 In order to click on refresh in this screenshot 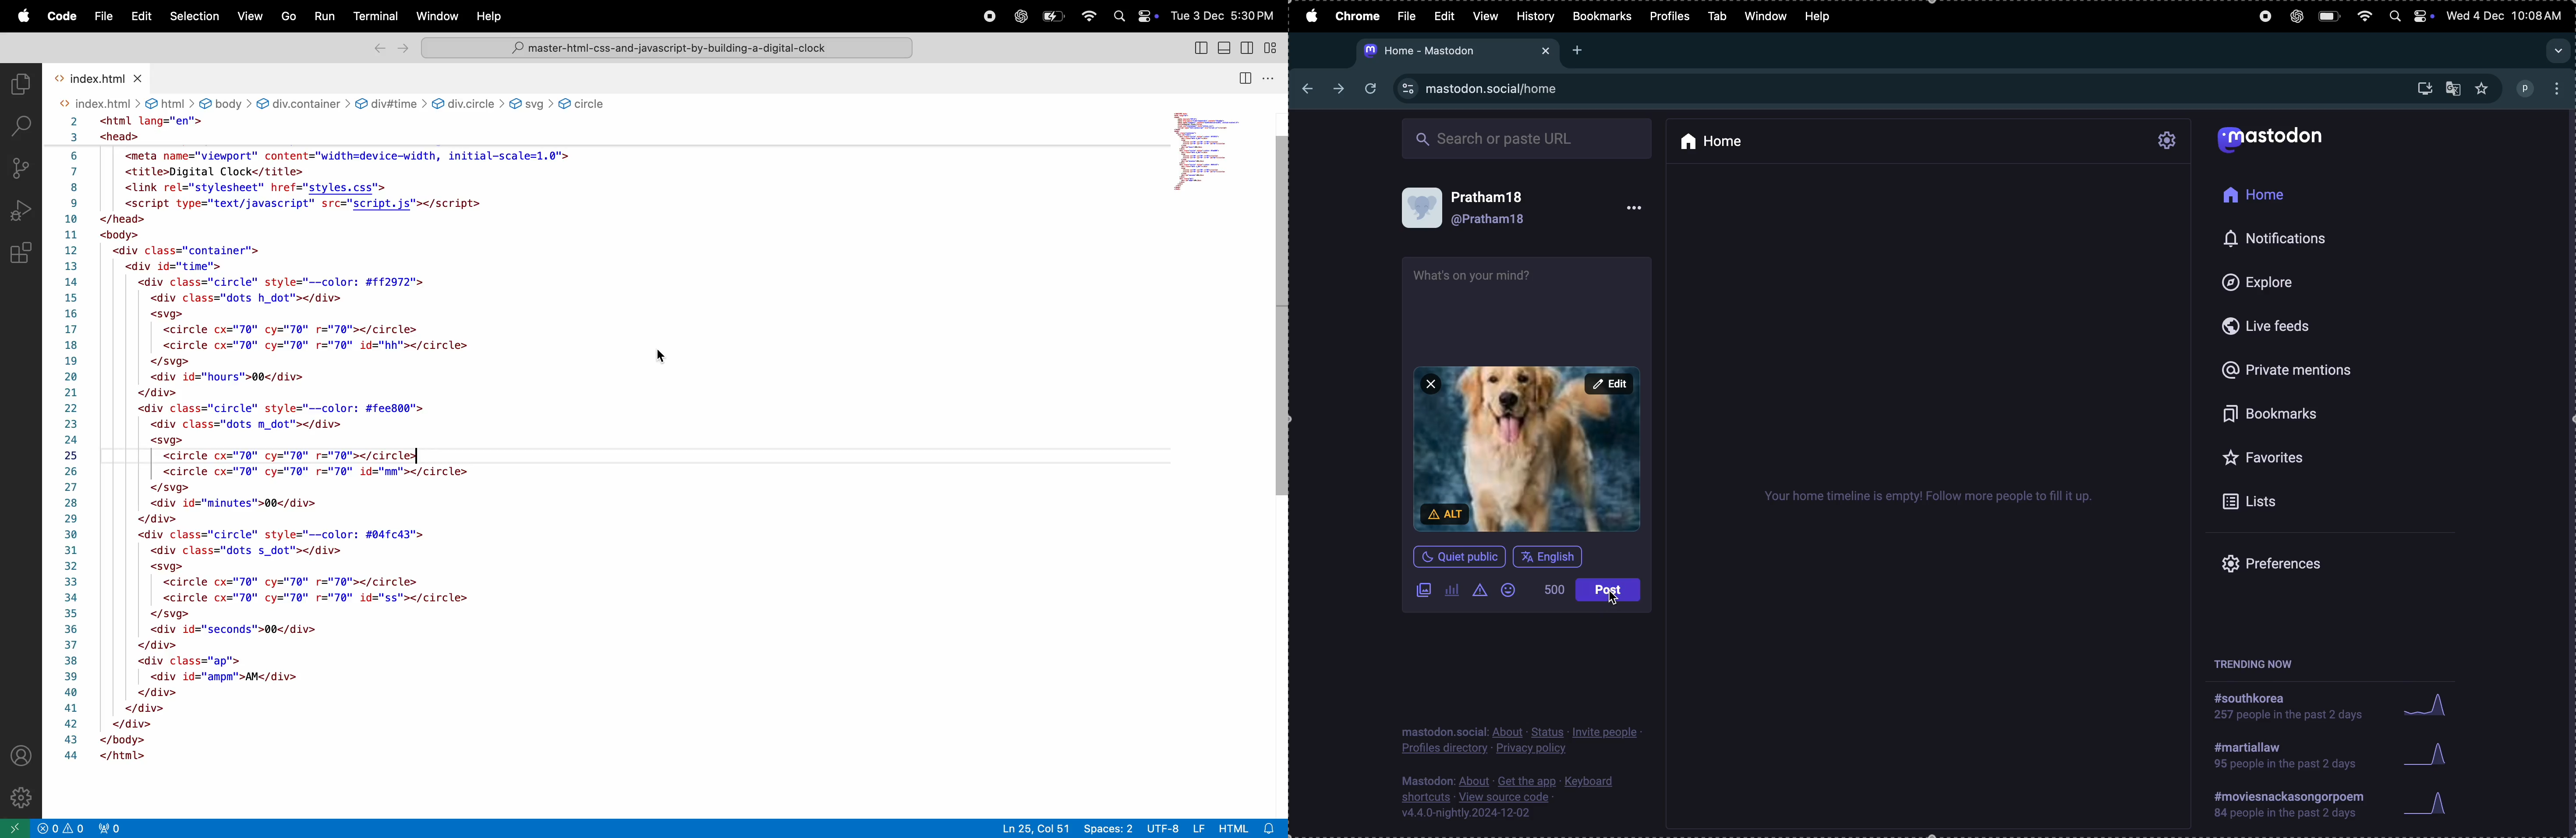, I will do `click(1367, 89)`.